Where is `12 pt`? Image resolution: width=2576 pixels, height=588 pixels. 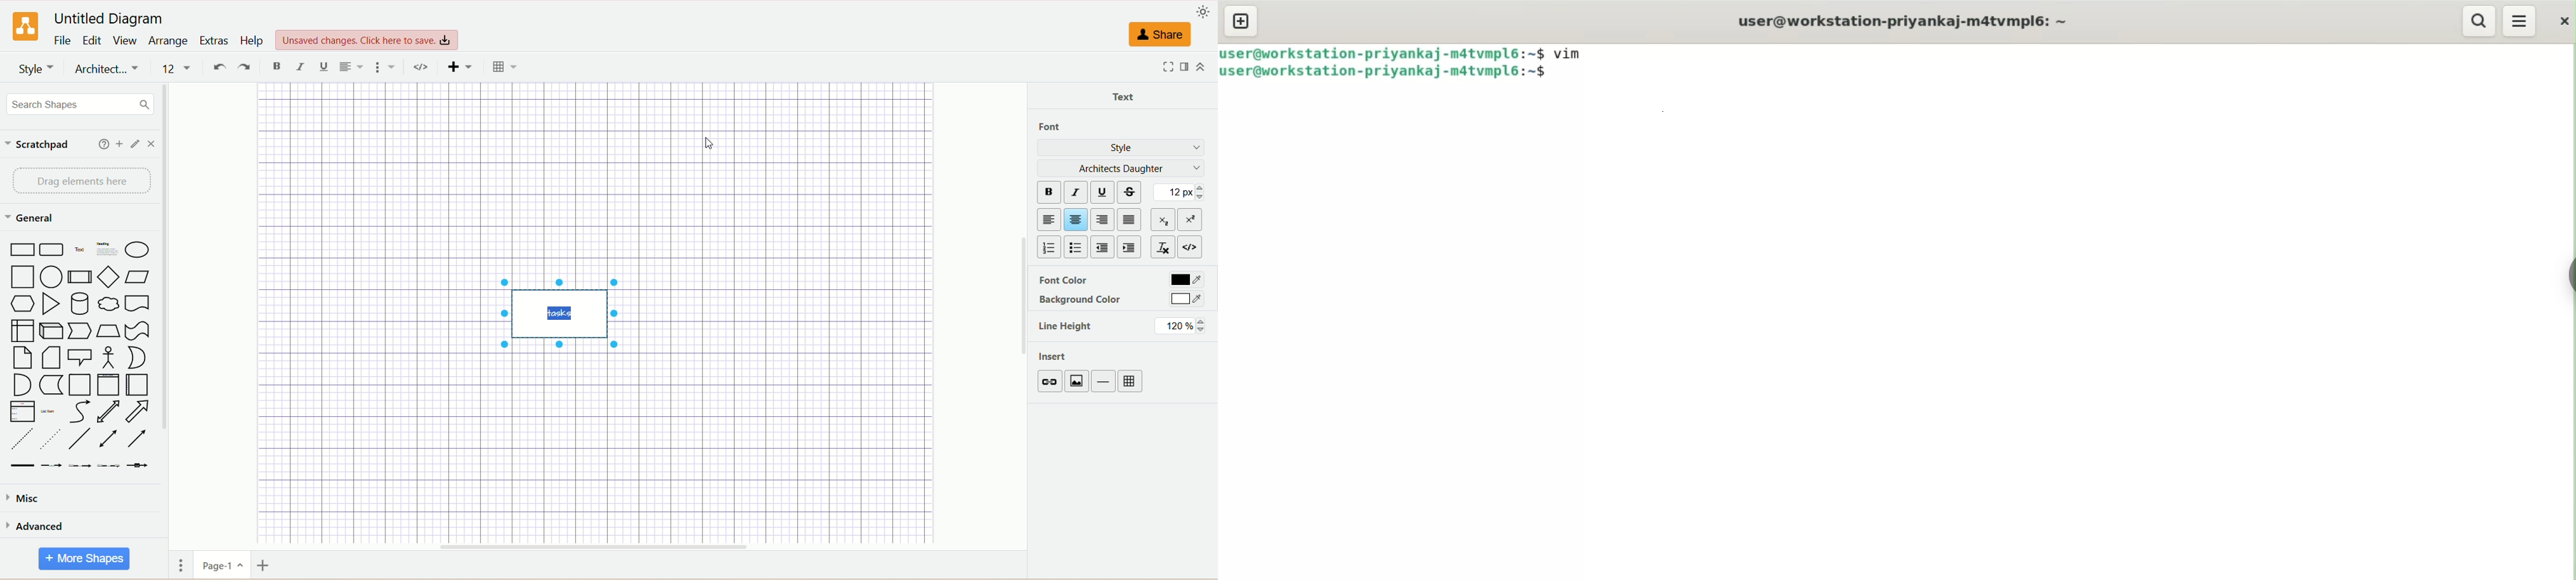 12 pt is located at coordinates (1182, 192).